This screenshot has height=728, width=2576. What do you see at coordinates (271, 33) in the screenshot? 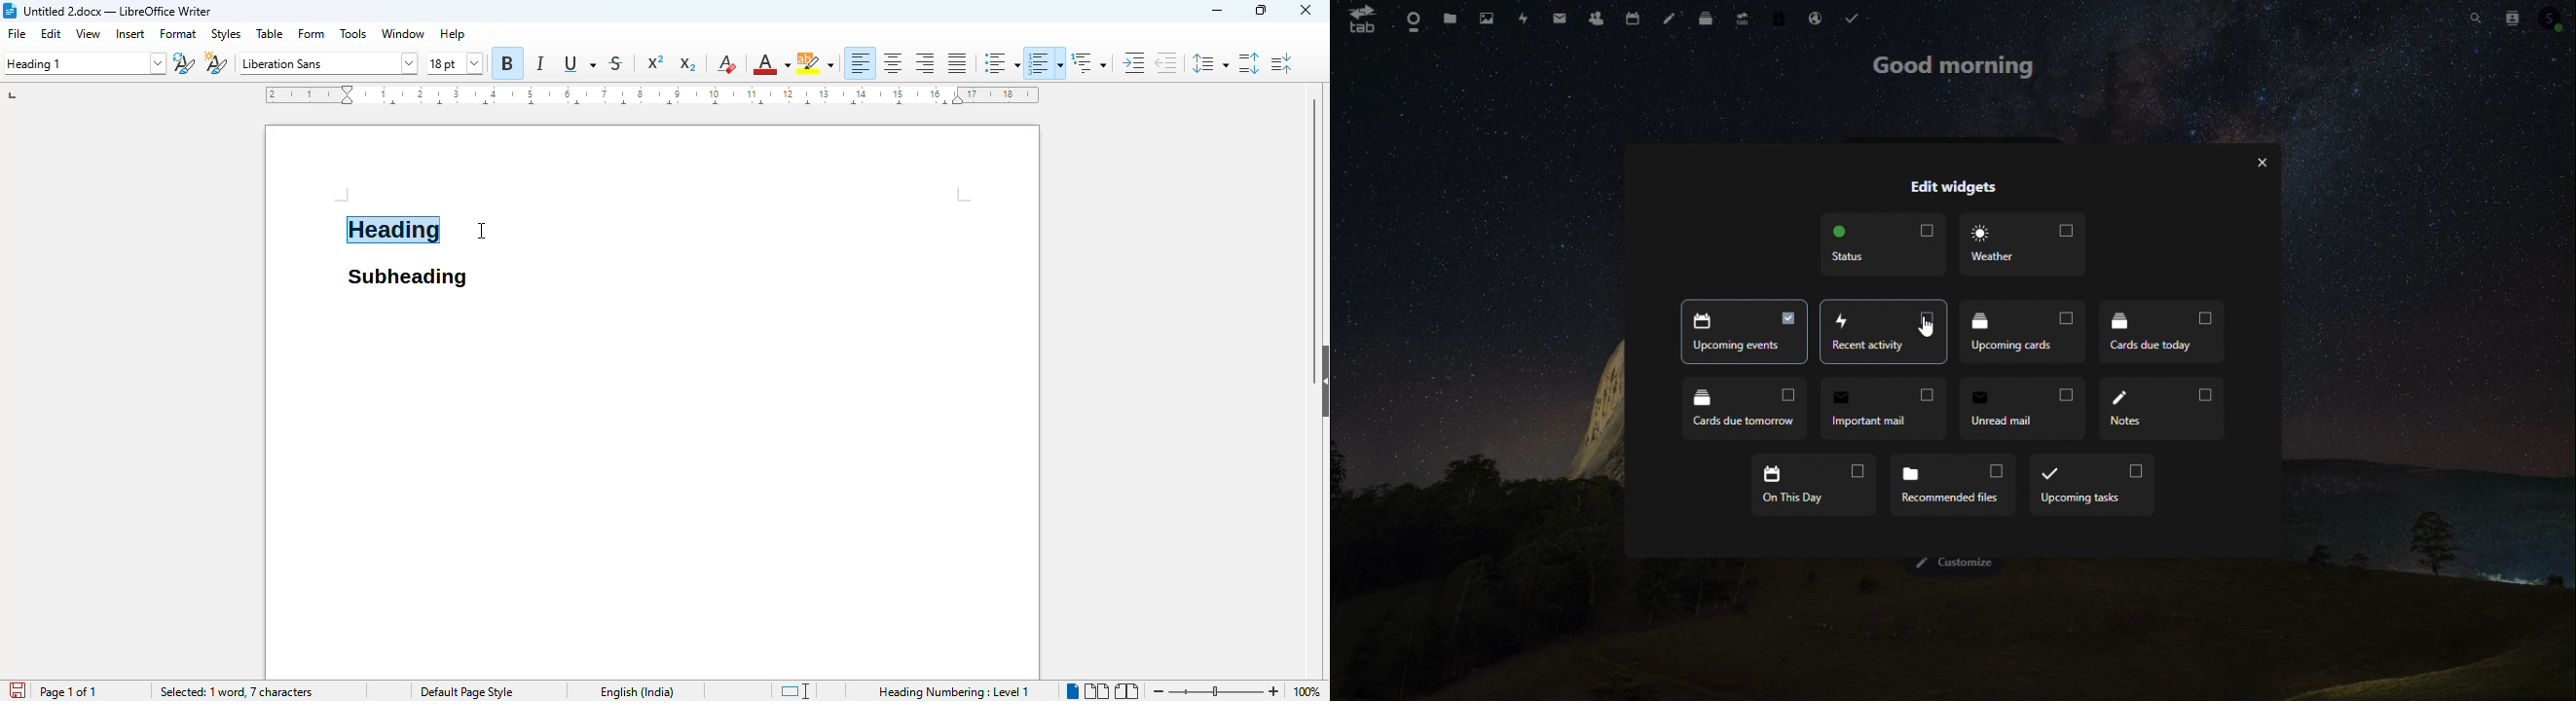
I see `table` at bounding box center [271, 33].